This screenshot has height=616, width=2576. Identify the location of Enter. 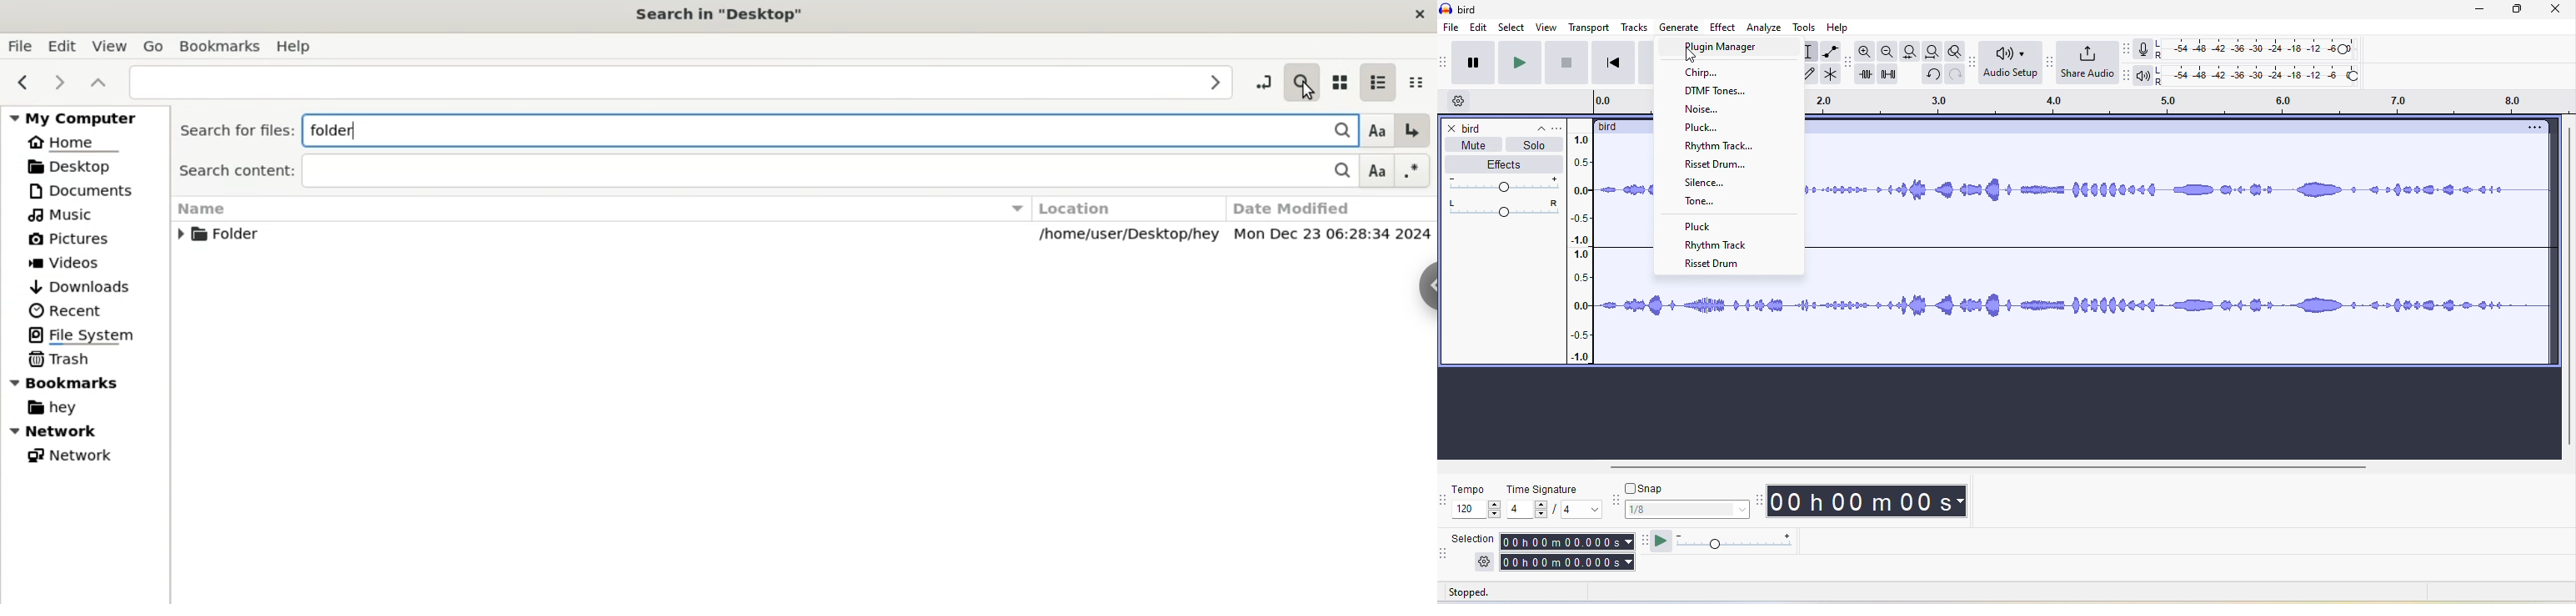
(1413, 130).